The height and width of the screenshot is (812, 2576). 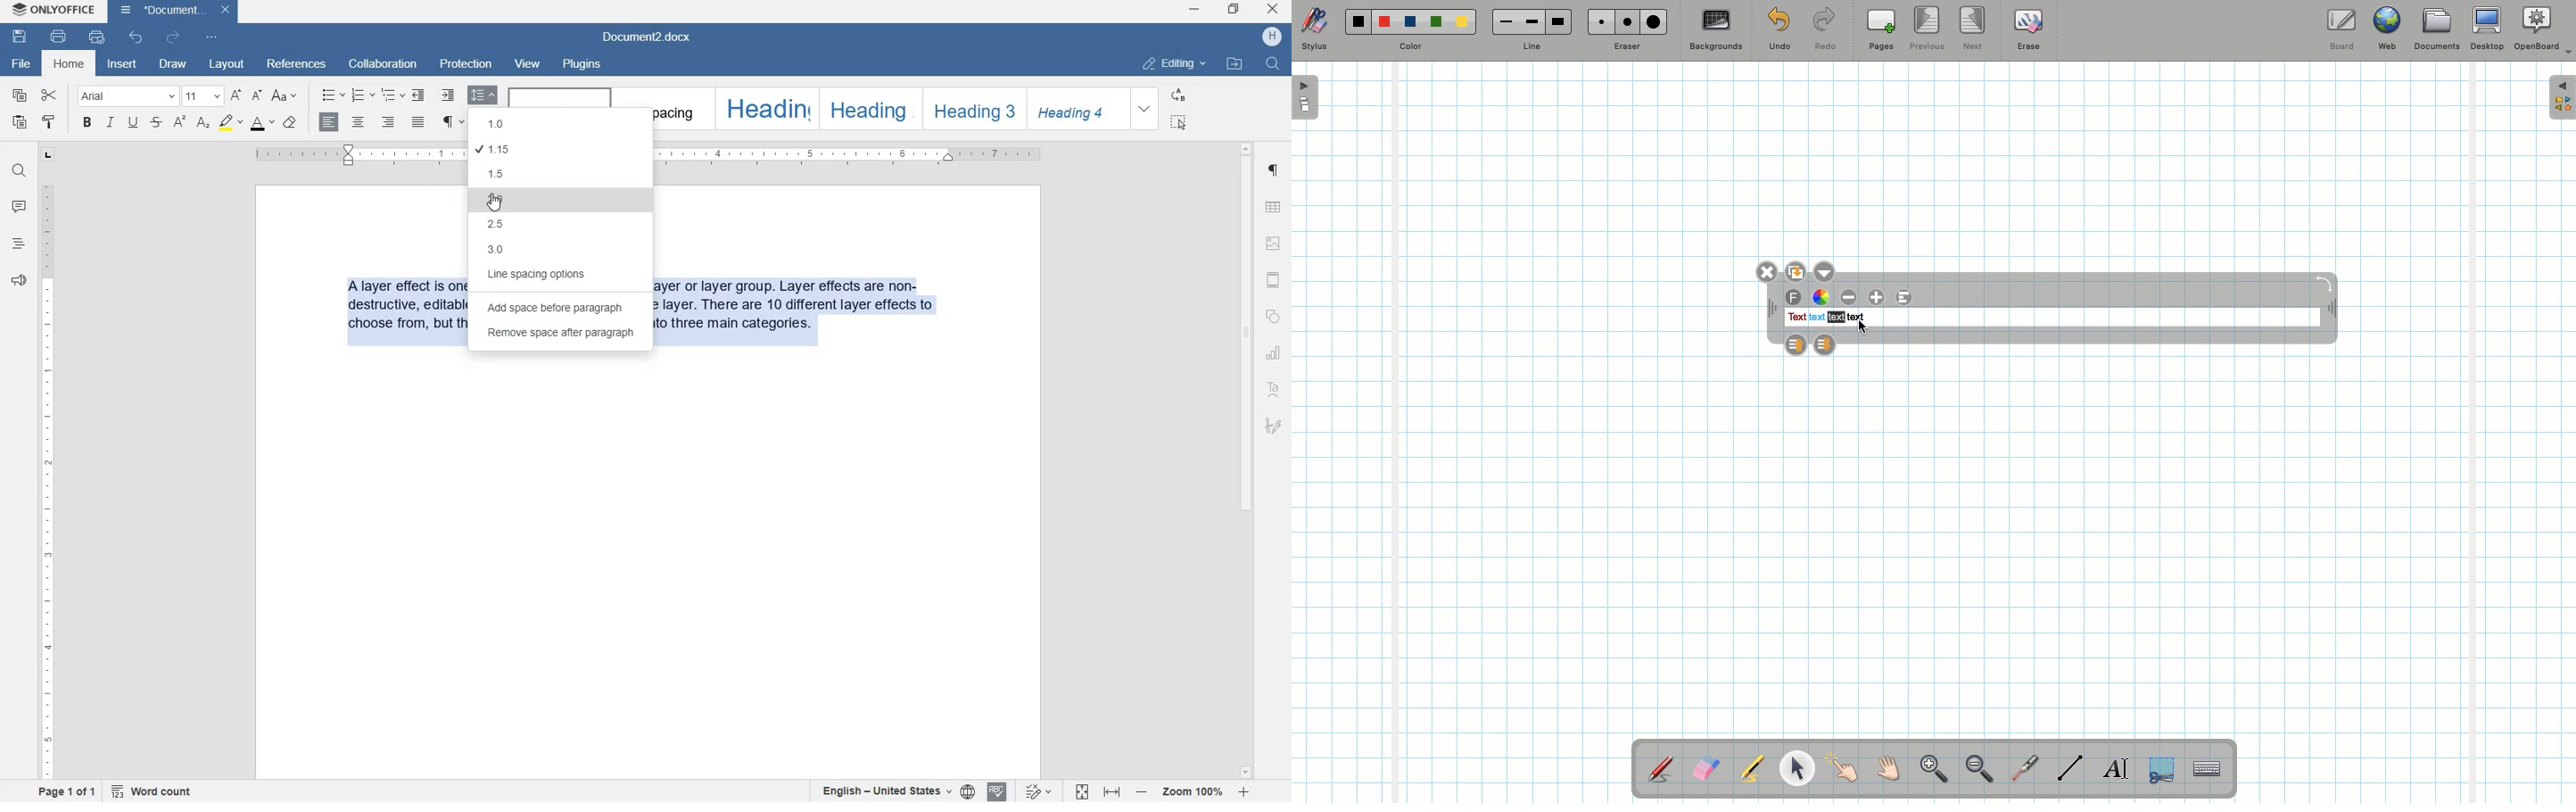 I want to click on references, so click(x=296, y=65).